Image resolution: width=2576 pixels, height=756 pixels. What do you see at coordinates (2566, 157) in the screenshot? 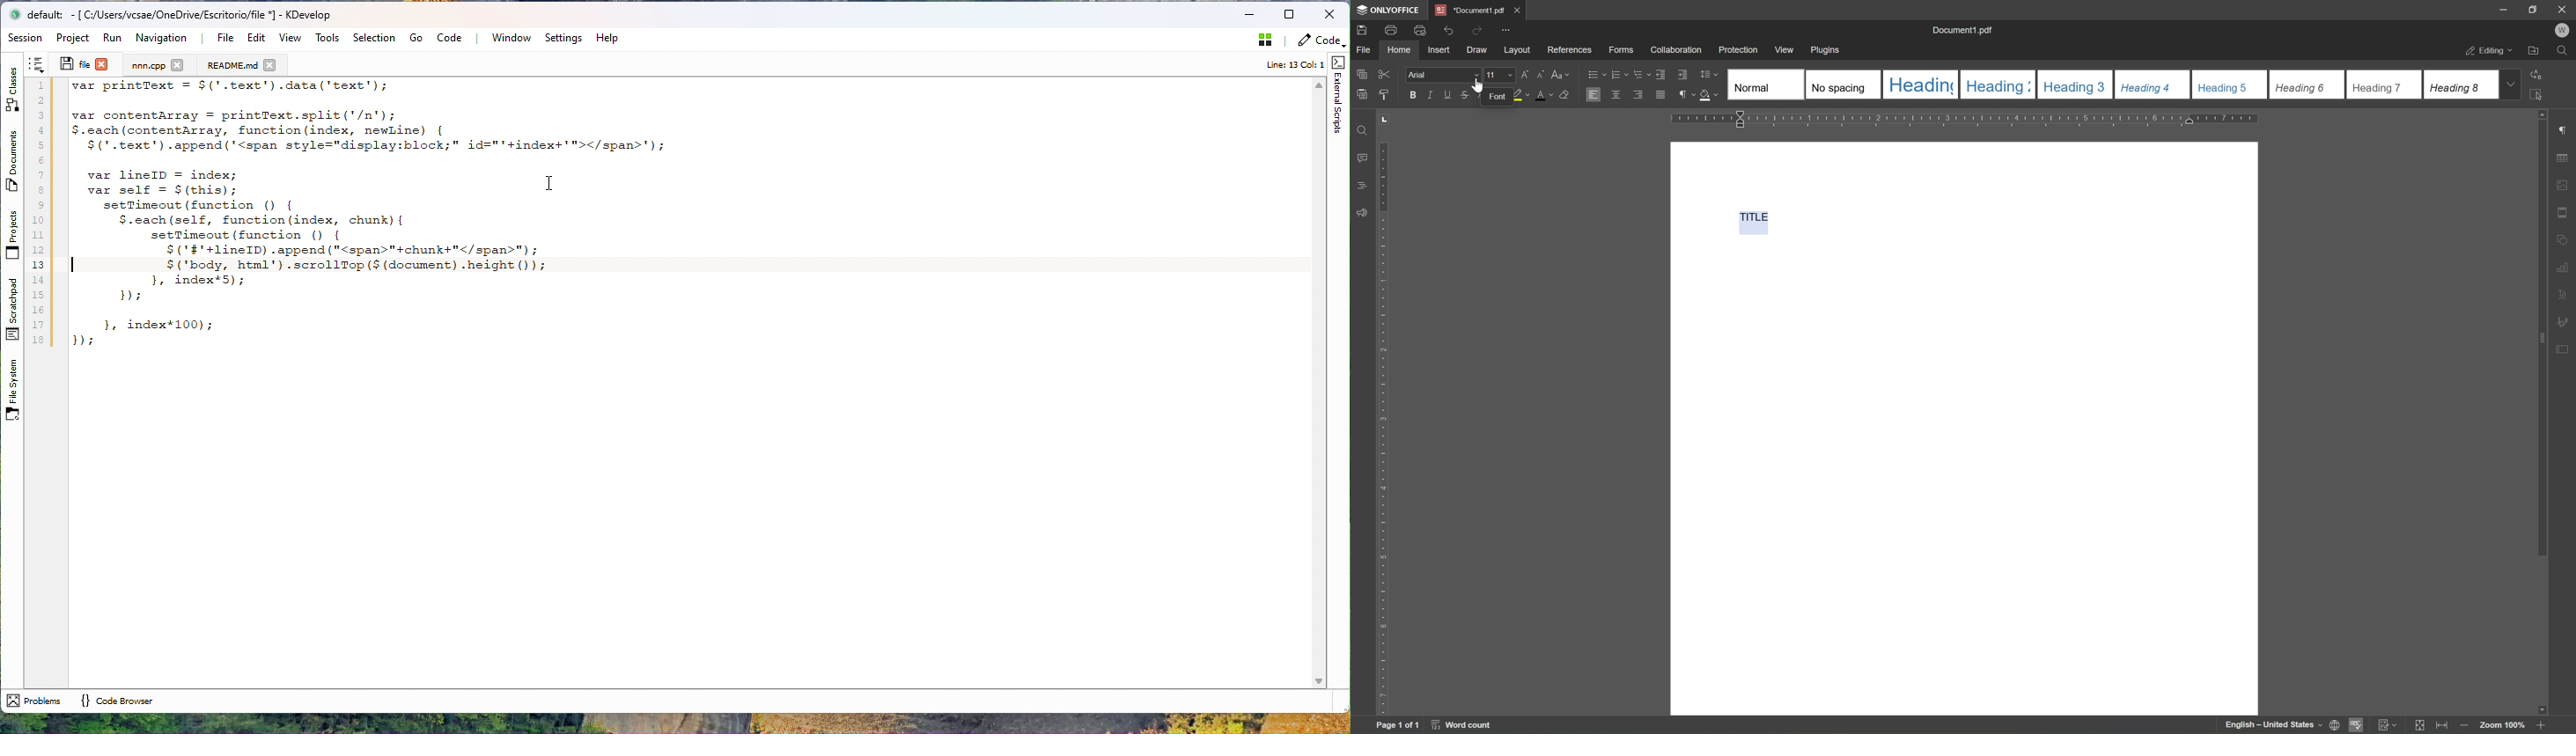
I see `table settings` at bounding box center [2566, 157].